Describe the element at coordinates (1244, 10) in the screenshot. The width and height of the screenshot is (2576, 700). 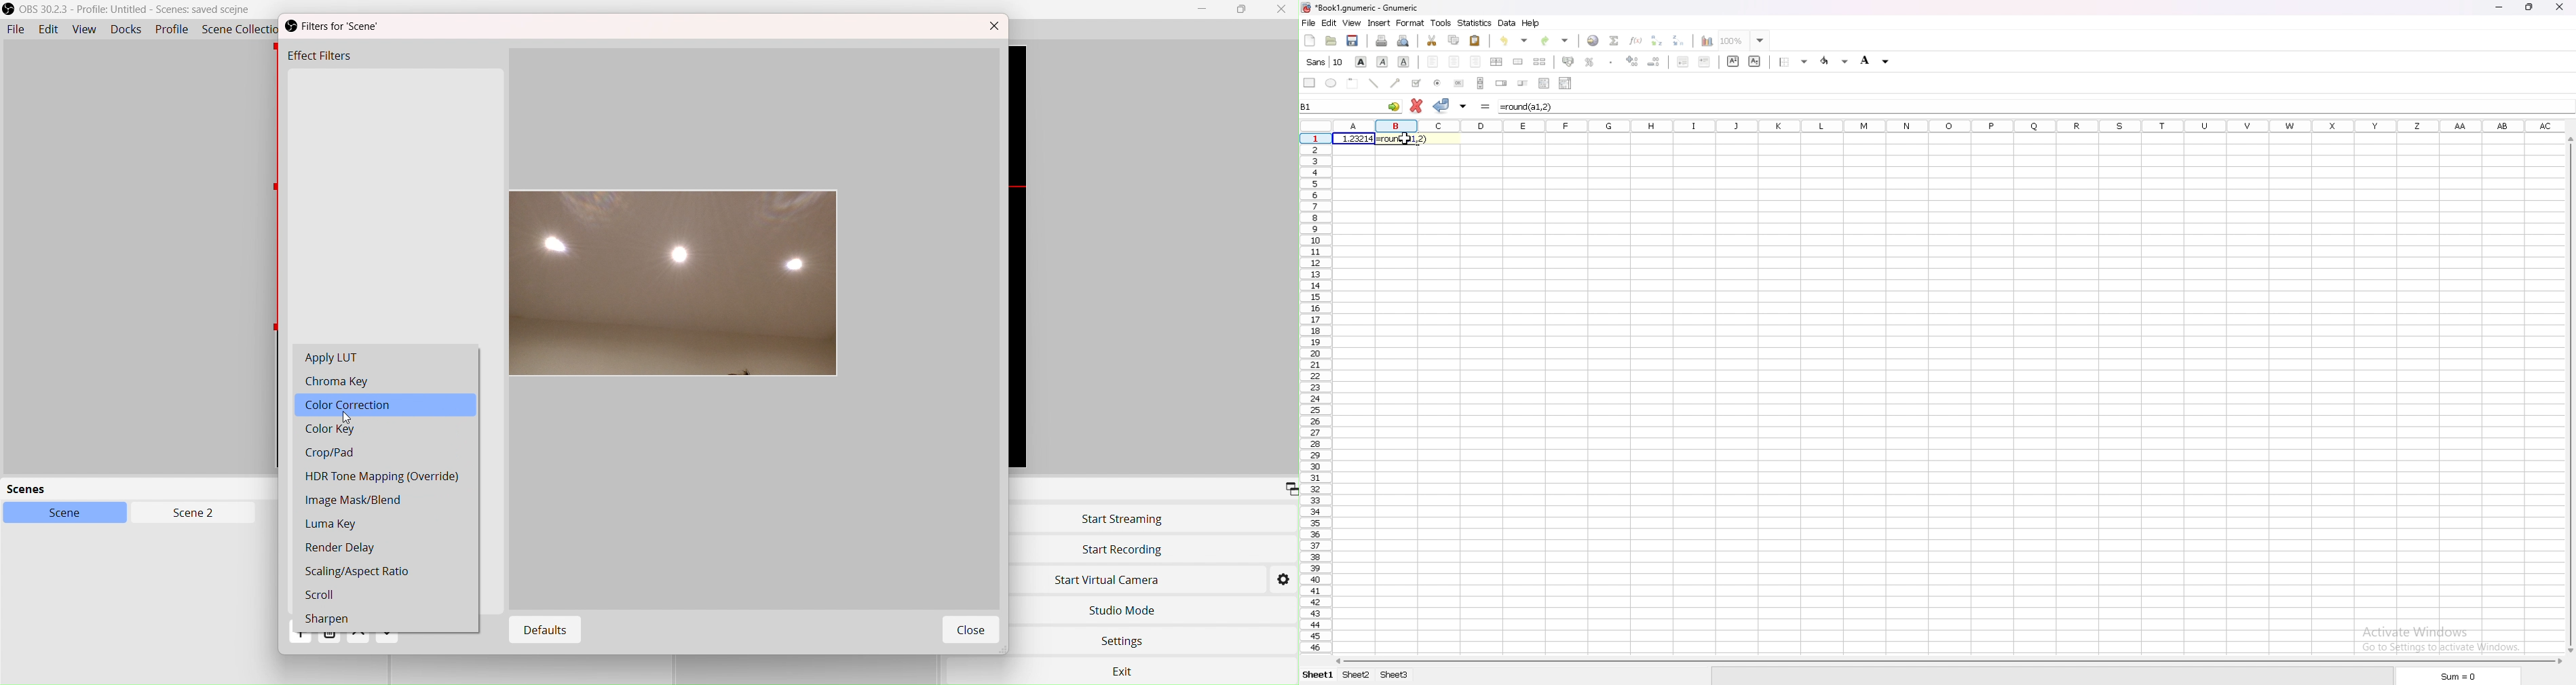
I see `box` at that location.